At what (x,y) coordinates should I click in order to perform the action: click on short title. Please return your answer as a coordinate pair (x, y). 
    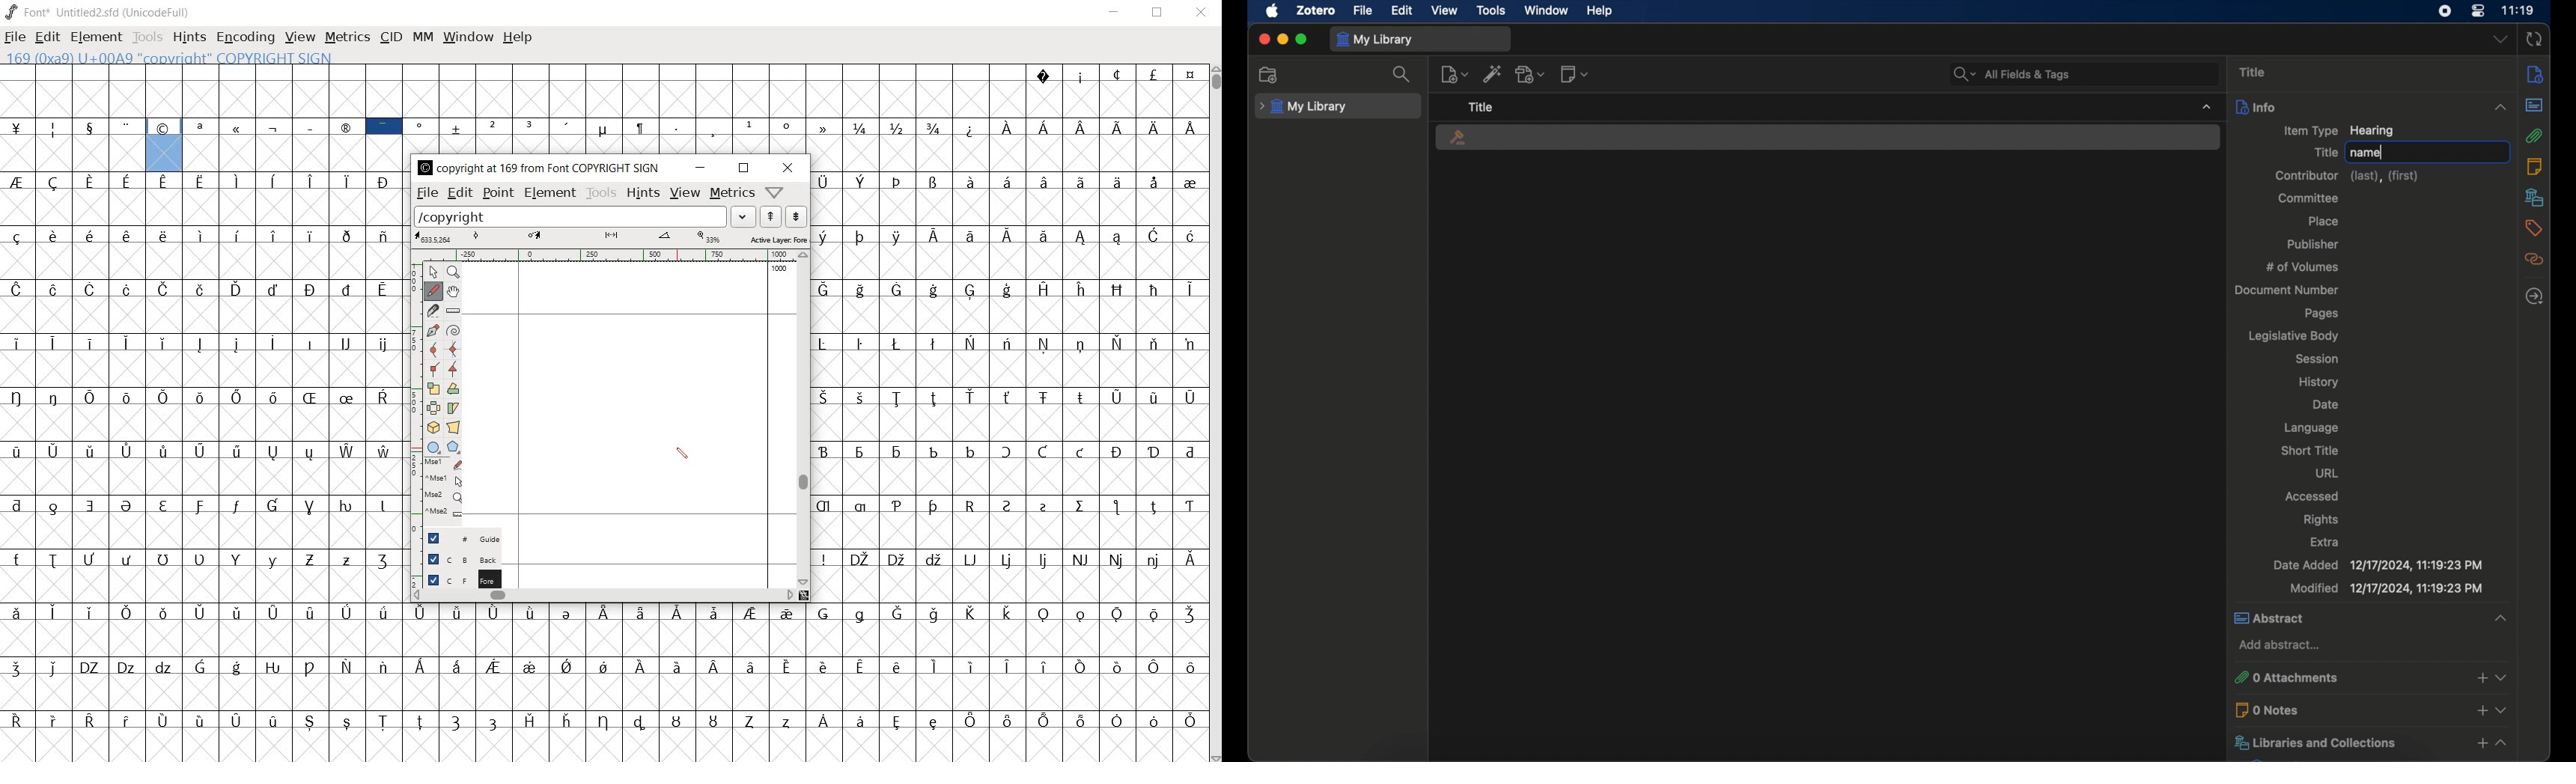
    Looking at the image, I should click on (2311, 450).